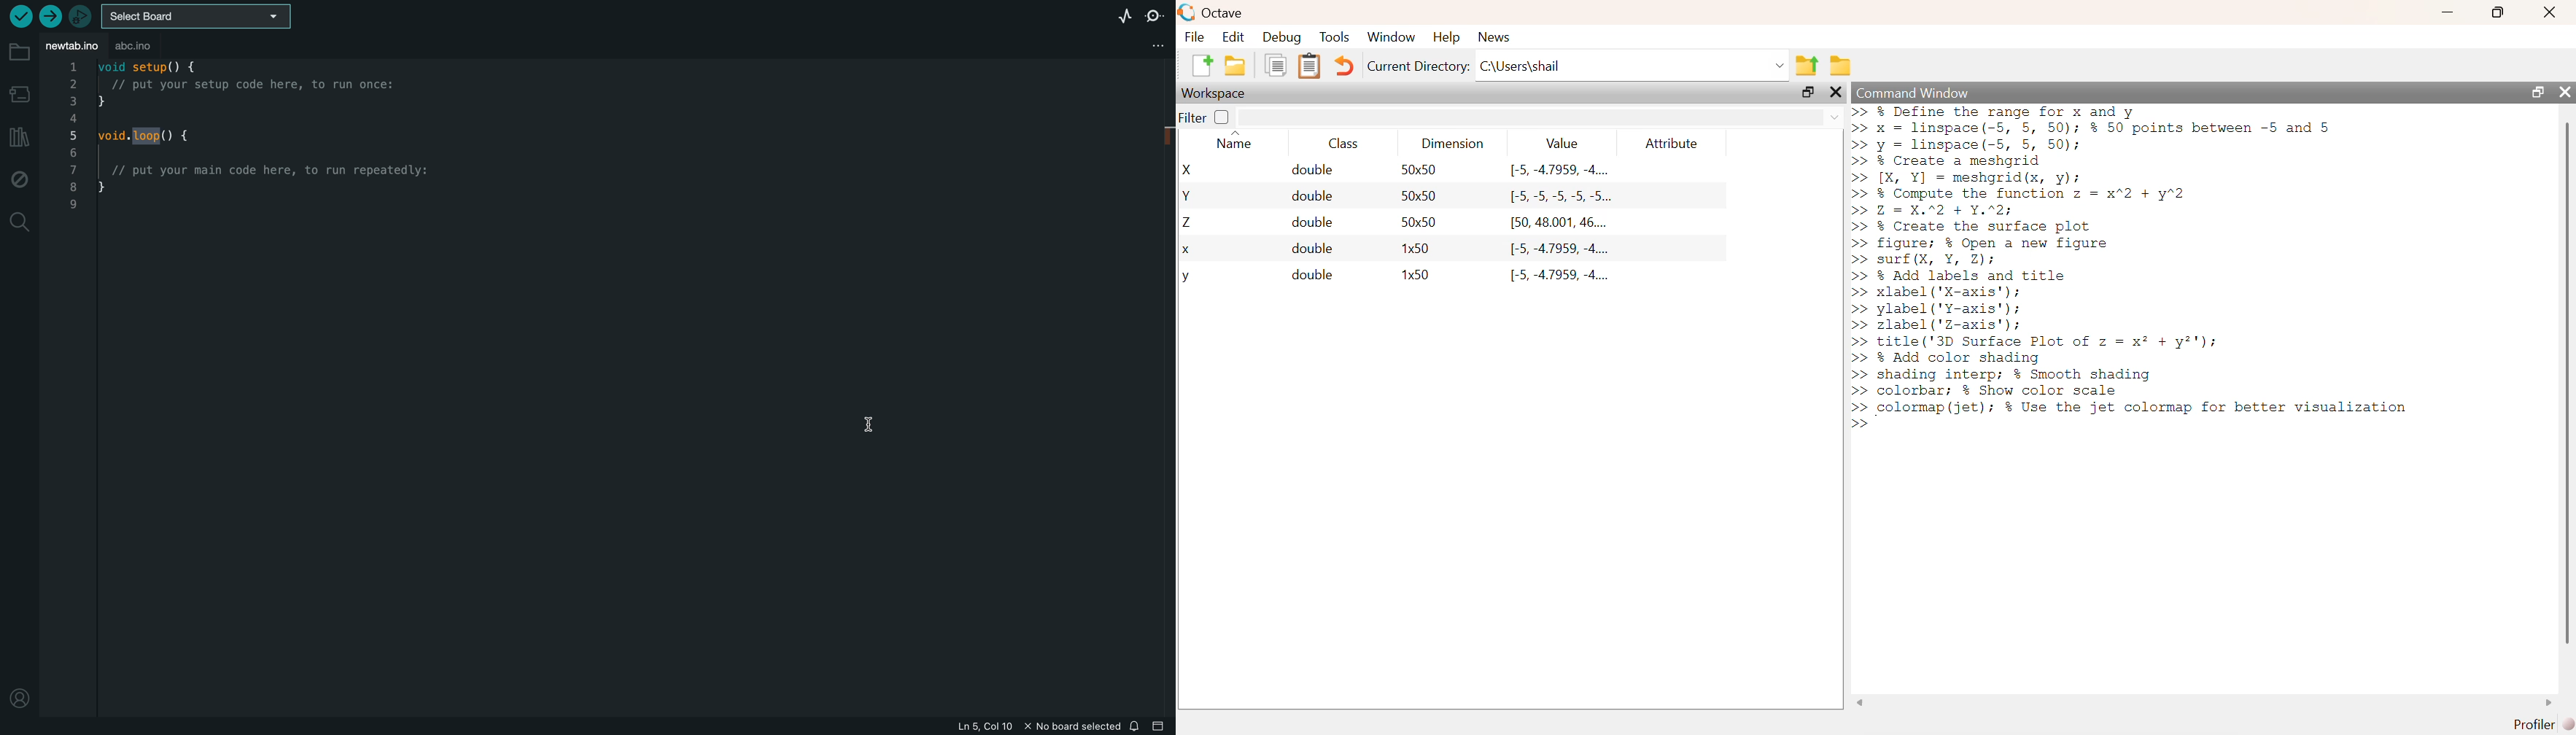 The height and width of the screenshot is (756, 2576). I want to click on y, so click(1186, 278).